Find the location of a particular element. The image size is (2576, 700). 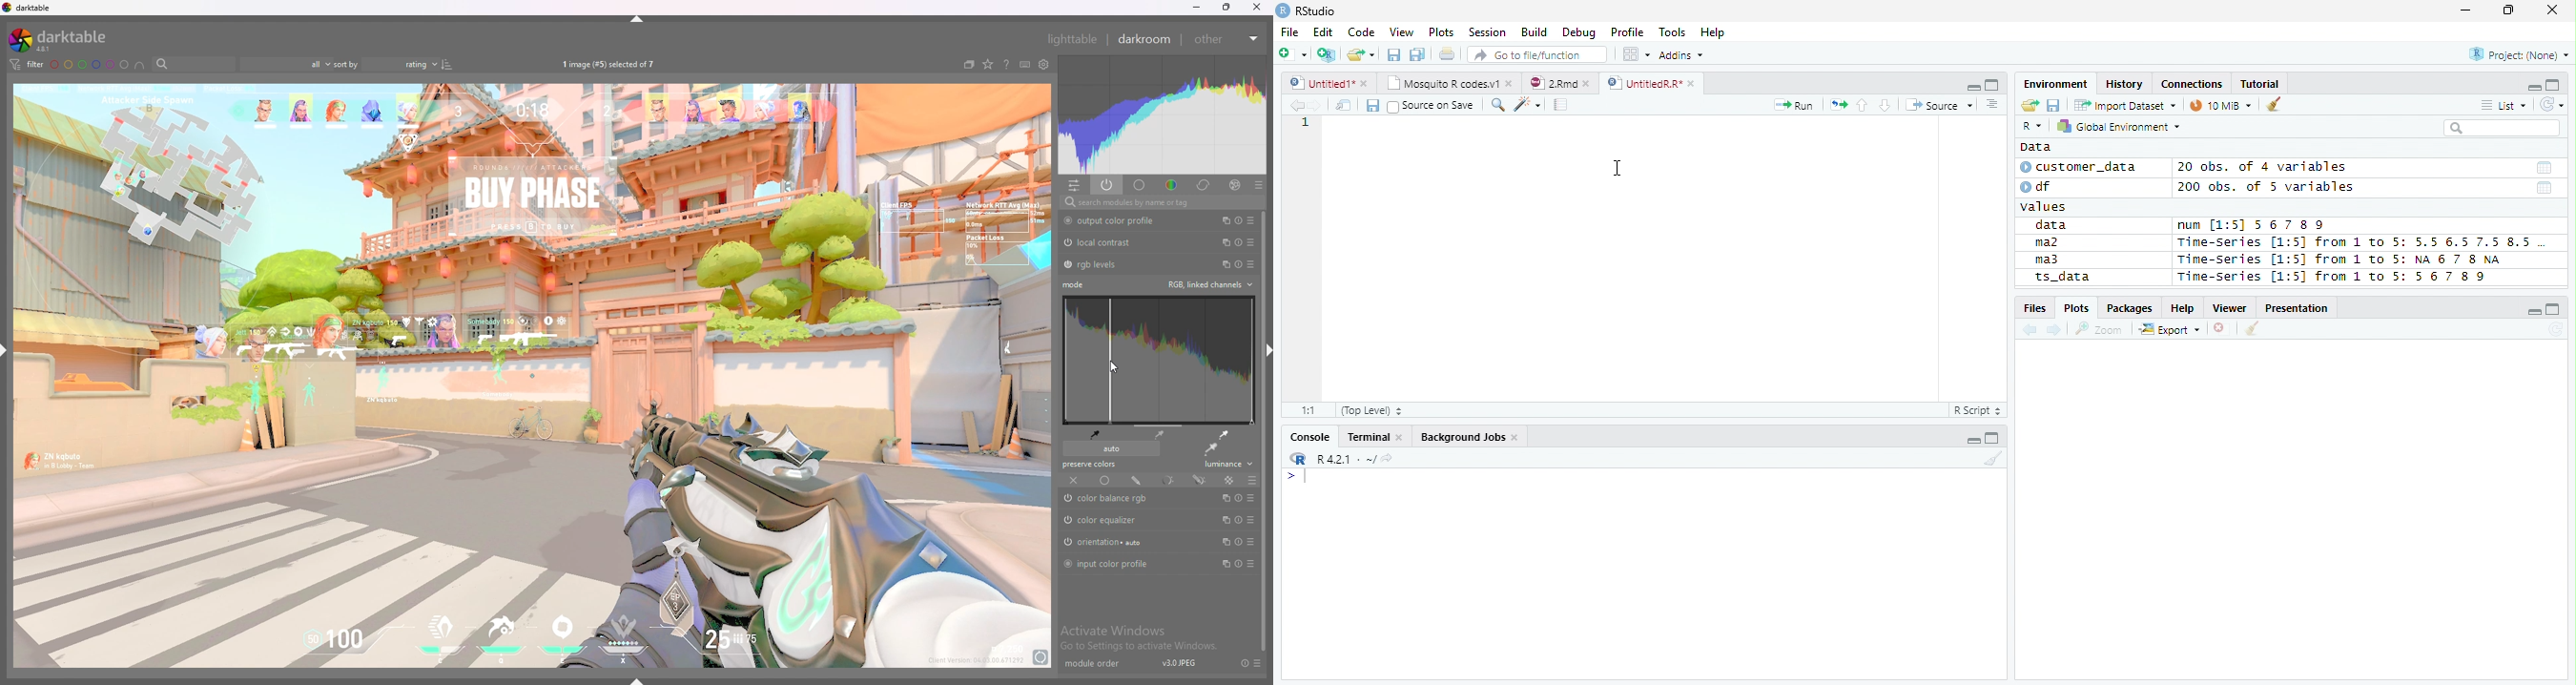

reverse sort order is located at coordinates (447, 64).